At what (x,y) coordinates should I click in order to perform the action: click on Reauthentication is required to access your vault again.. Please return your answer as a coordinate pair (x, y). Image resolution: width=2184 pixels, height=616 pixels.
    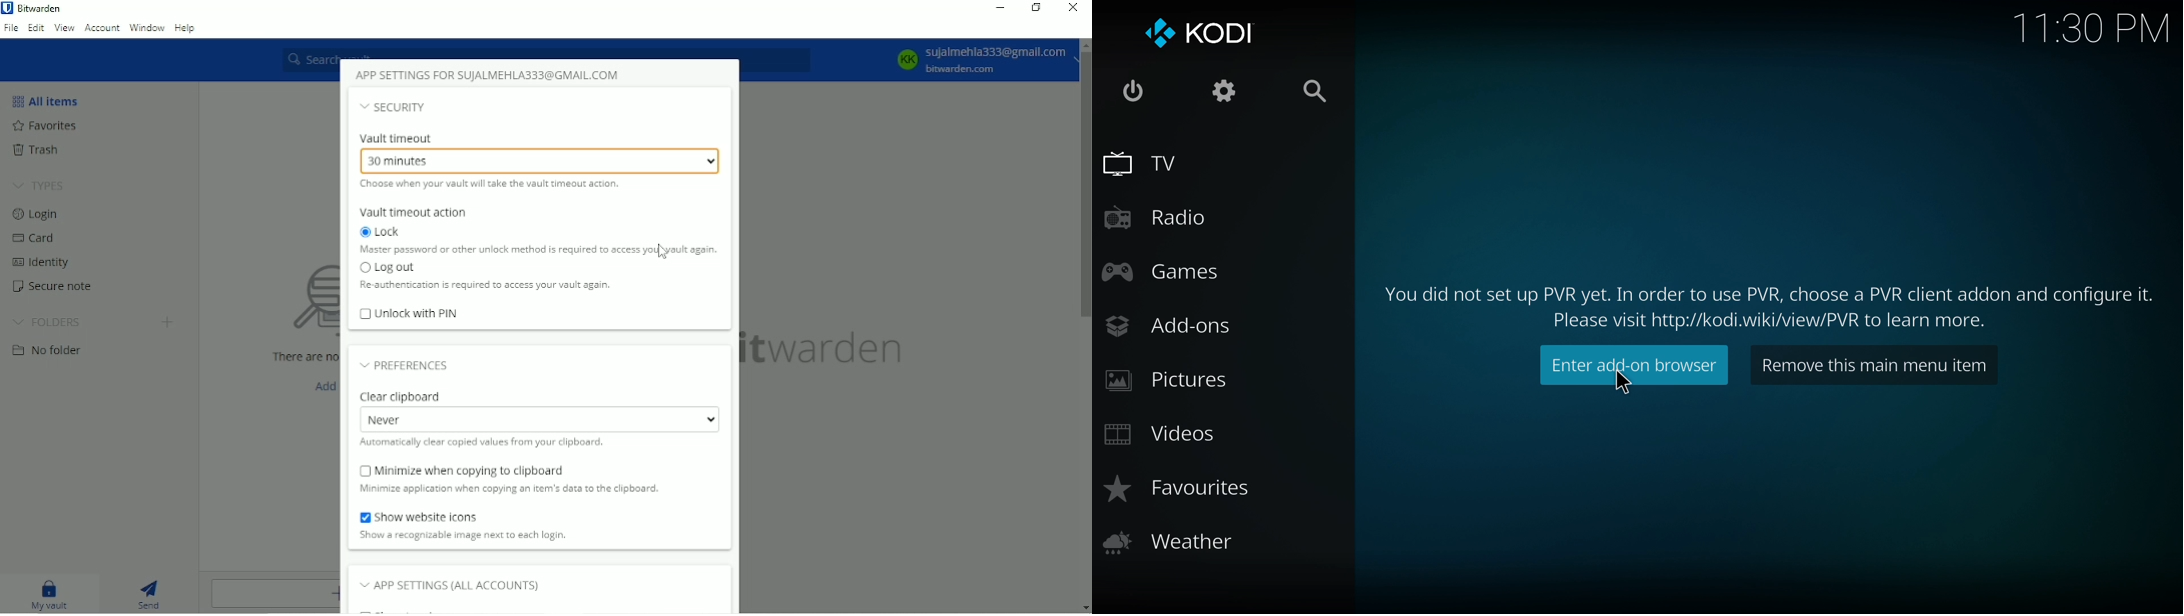
    Looking at the image, I should click on (492, 285).